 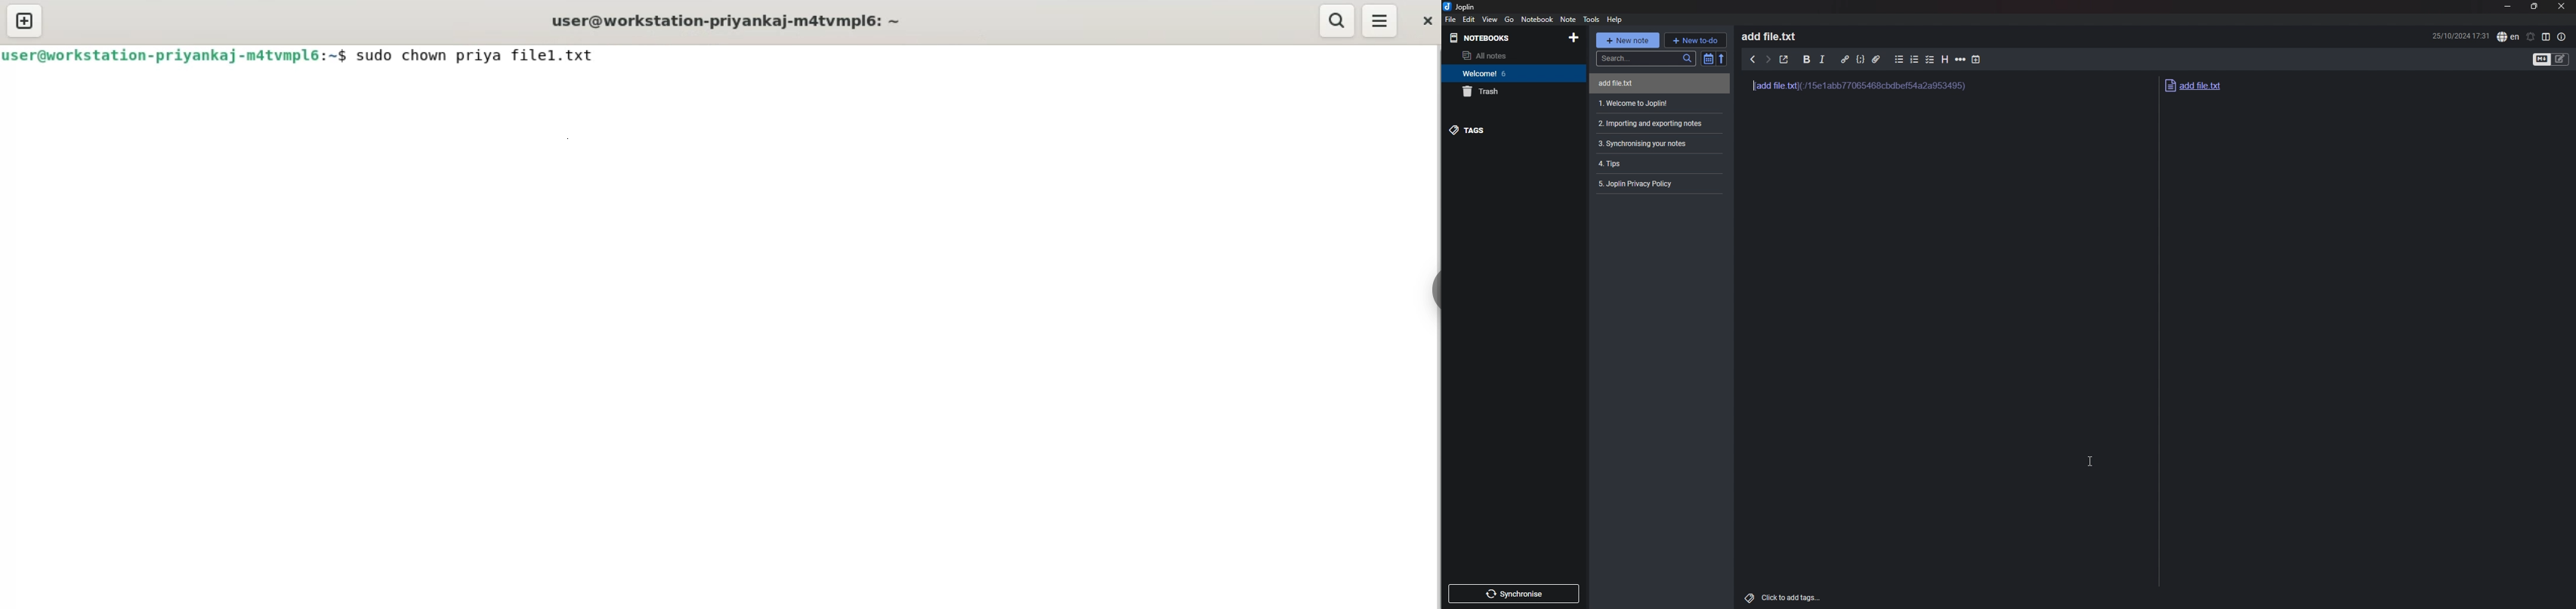 I want to click on add.file.txt, so click(x=1774, y=35).